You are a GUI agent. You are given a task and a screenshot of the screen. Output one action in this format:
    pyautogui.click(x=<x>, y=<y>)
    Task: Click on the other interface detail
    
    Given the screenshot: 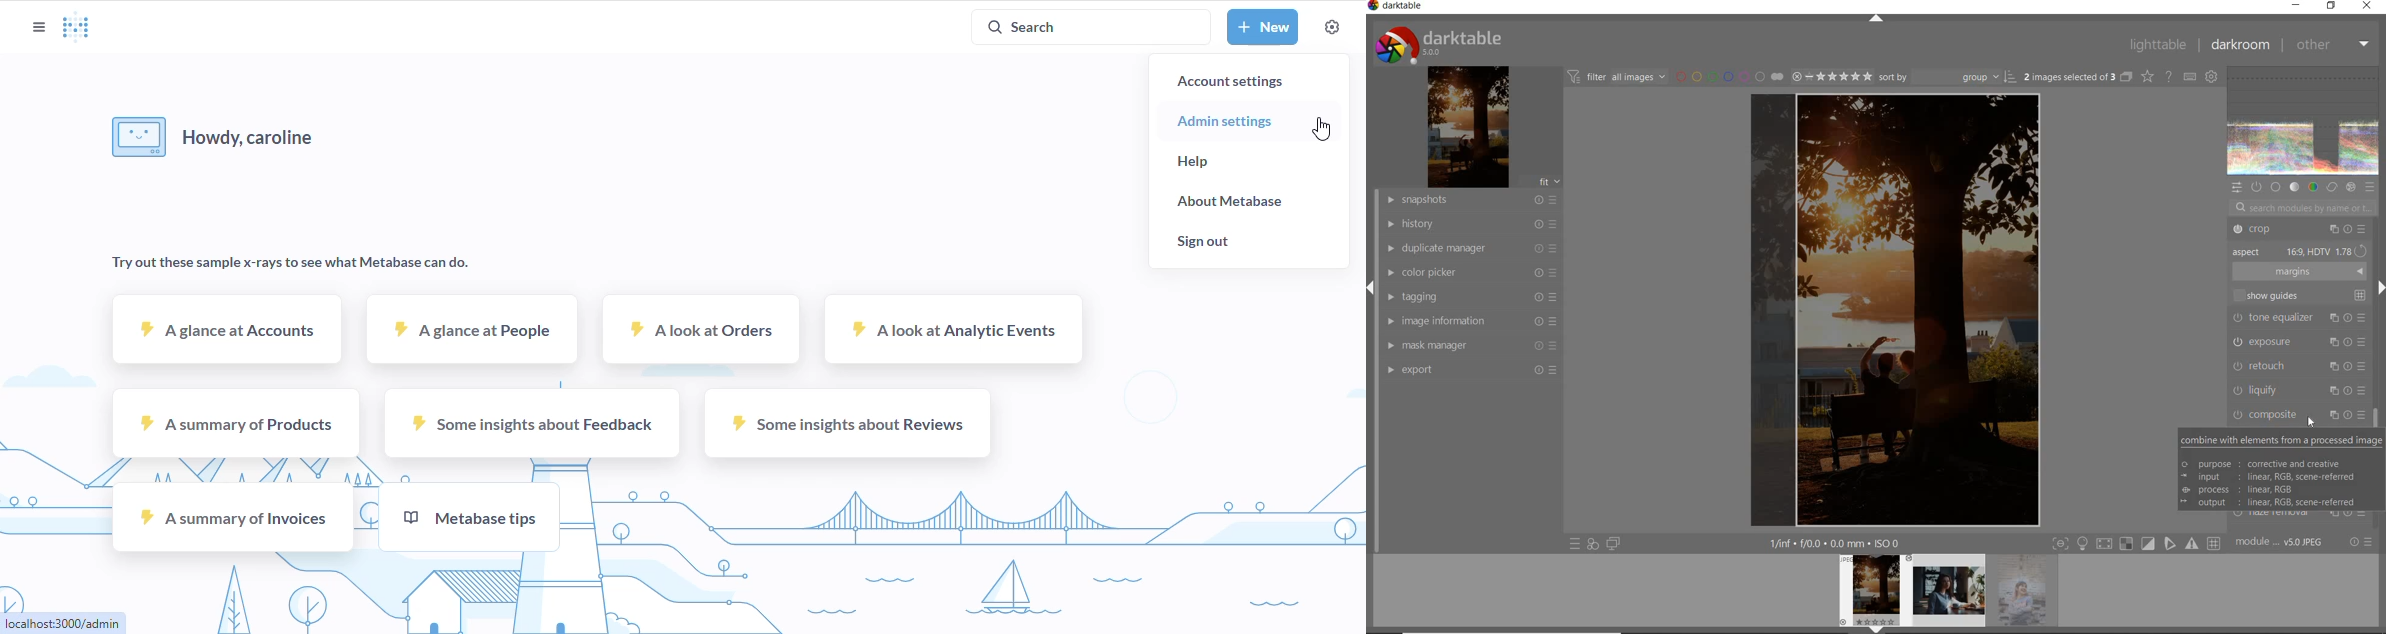 What is the action you would take?
    pyautogui.click(x=1838, y=542)
    